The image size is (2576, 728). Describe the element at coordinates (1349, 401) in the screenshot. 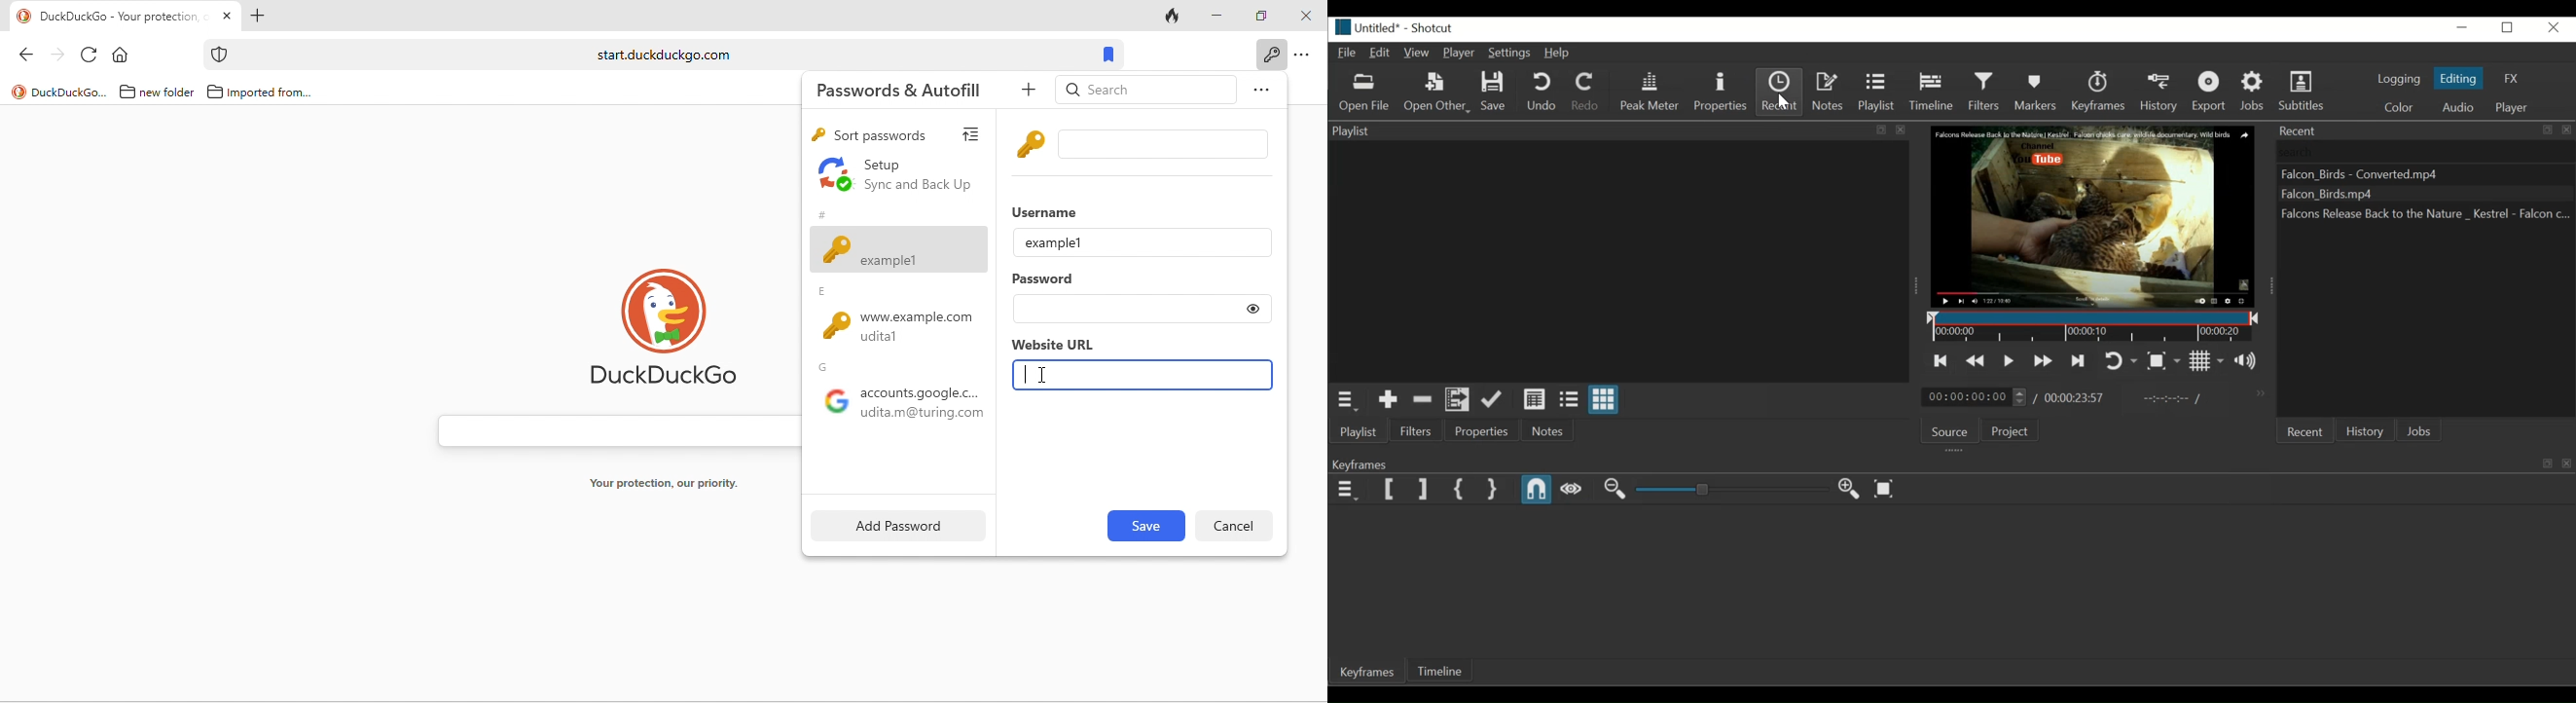

I see `Playlist Menu` at that location.